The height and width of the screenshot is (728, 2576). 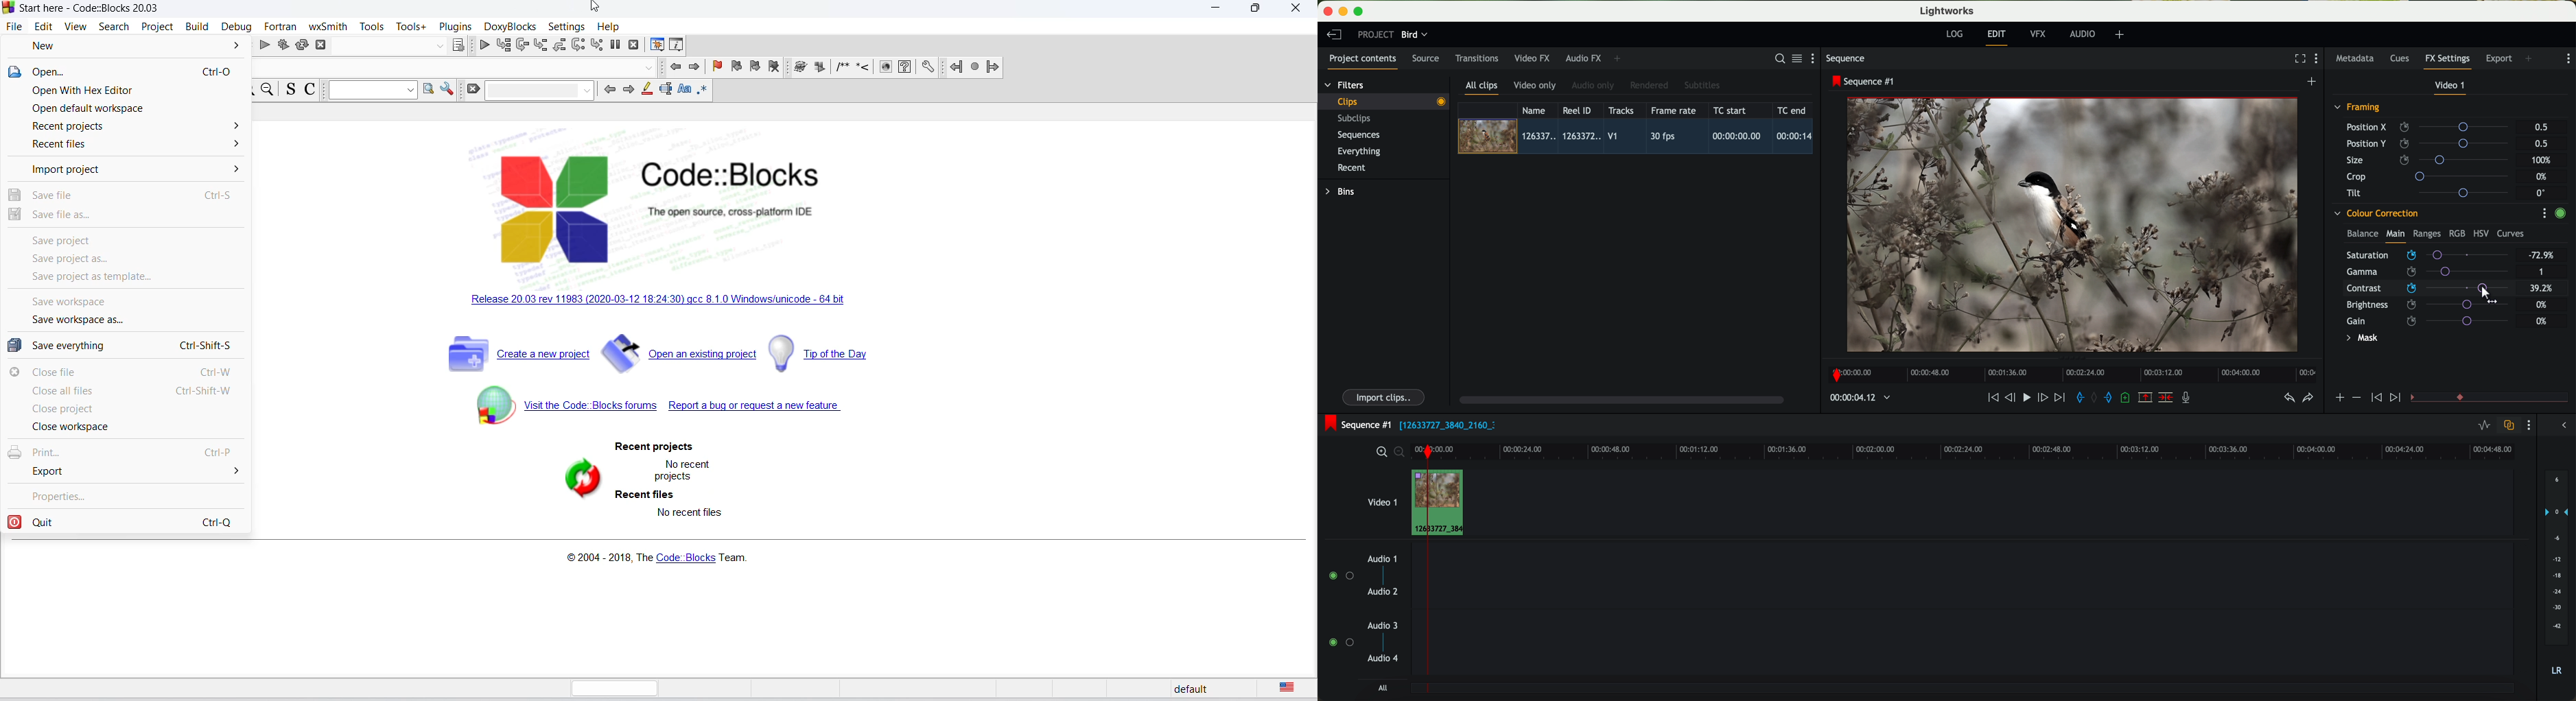 I want to click on dropdown, so click(x=543, y=90).